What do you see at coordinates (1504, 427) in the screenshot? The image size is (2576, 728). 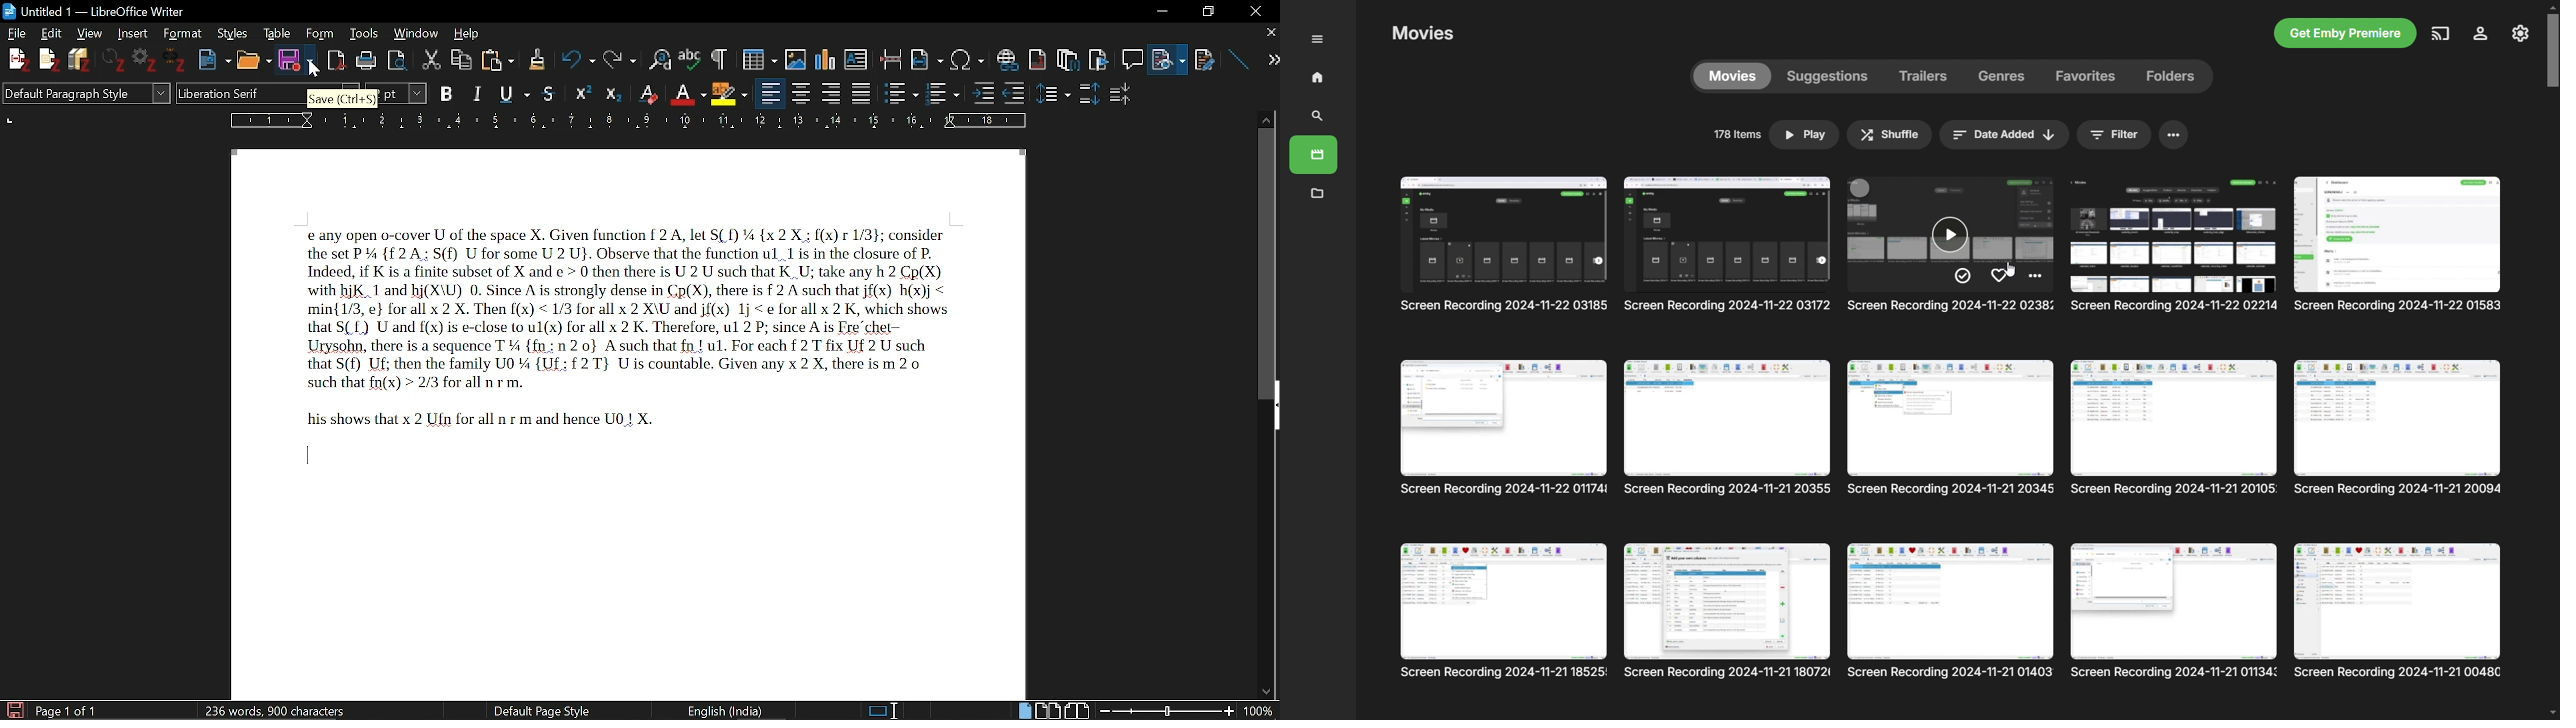 I see `` at bounding box center [1504, 427].